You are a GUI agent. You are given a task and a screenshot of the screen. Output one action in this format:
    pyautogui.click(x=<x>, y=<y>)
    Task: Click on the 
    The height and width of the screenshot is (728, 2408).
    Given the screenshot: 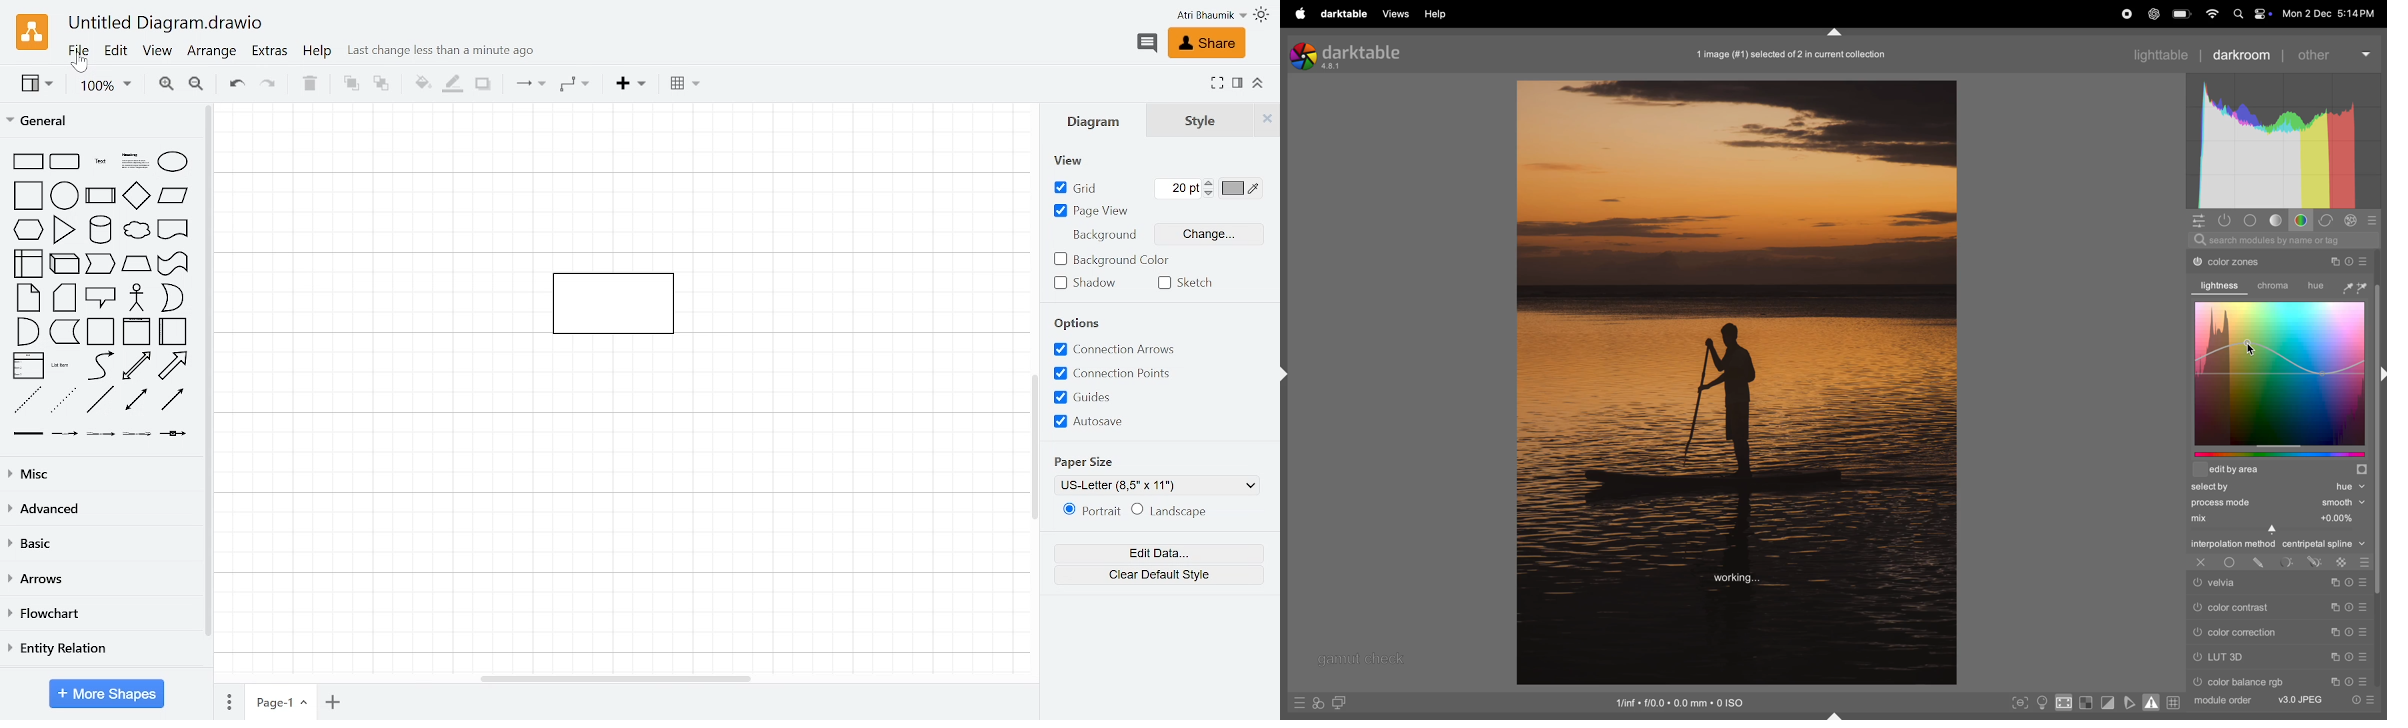 What is the action you would take?
    pyautogui.click(x=2302, y=220)
    